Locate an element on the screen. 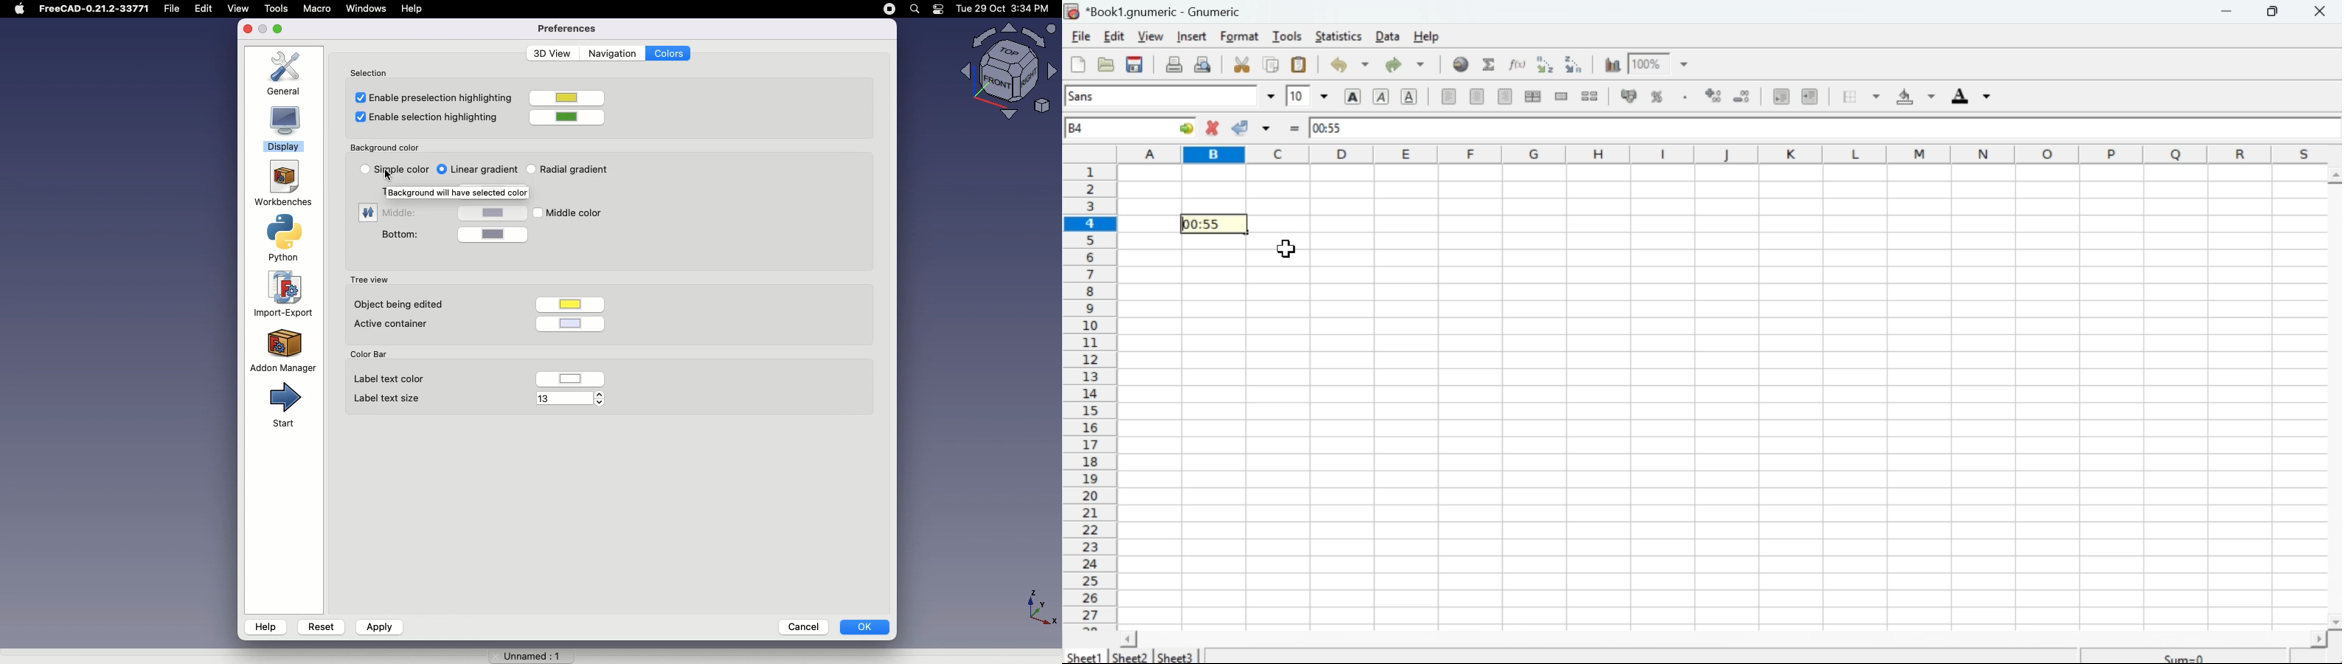  Sheet 3 is located at coordinates (1176, 655).